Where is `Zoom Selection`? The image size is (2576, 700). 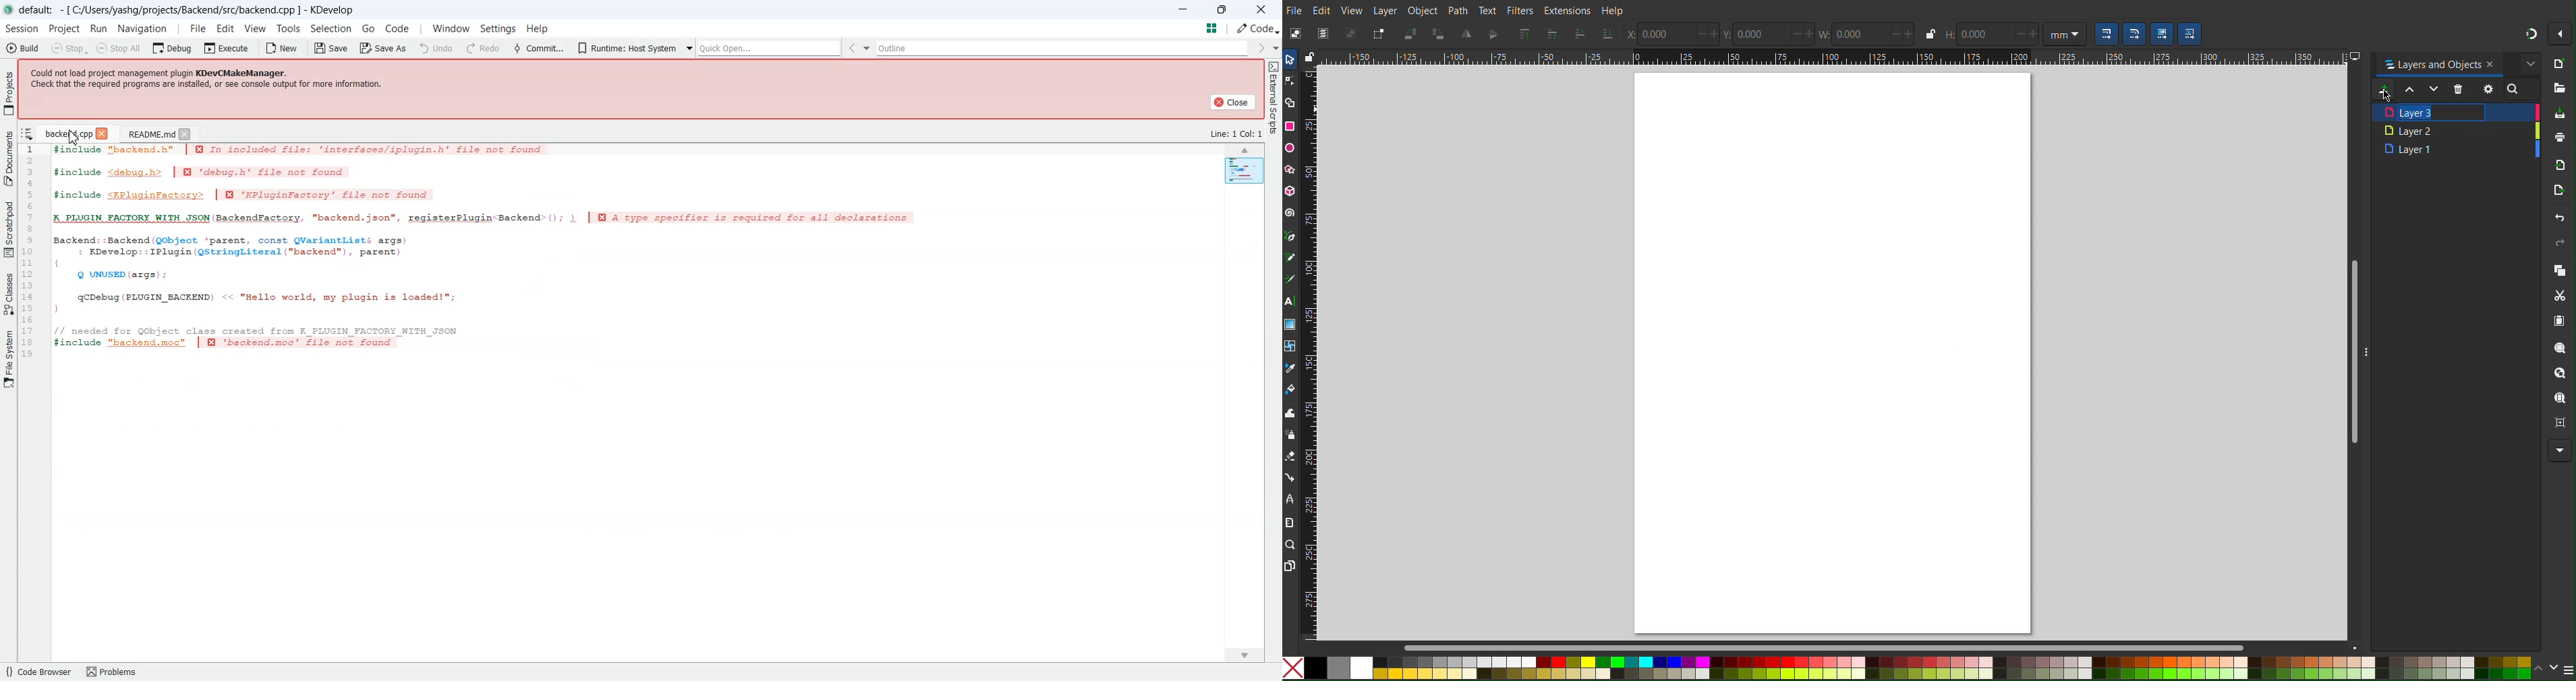
Zoom Selection is located at coordinates (2557, 349).